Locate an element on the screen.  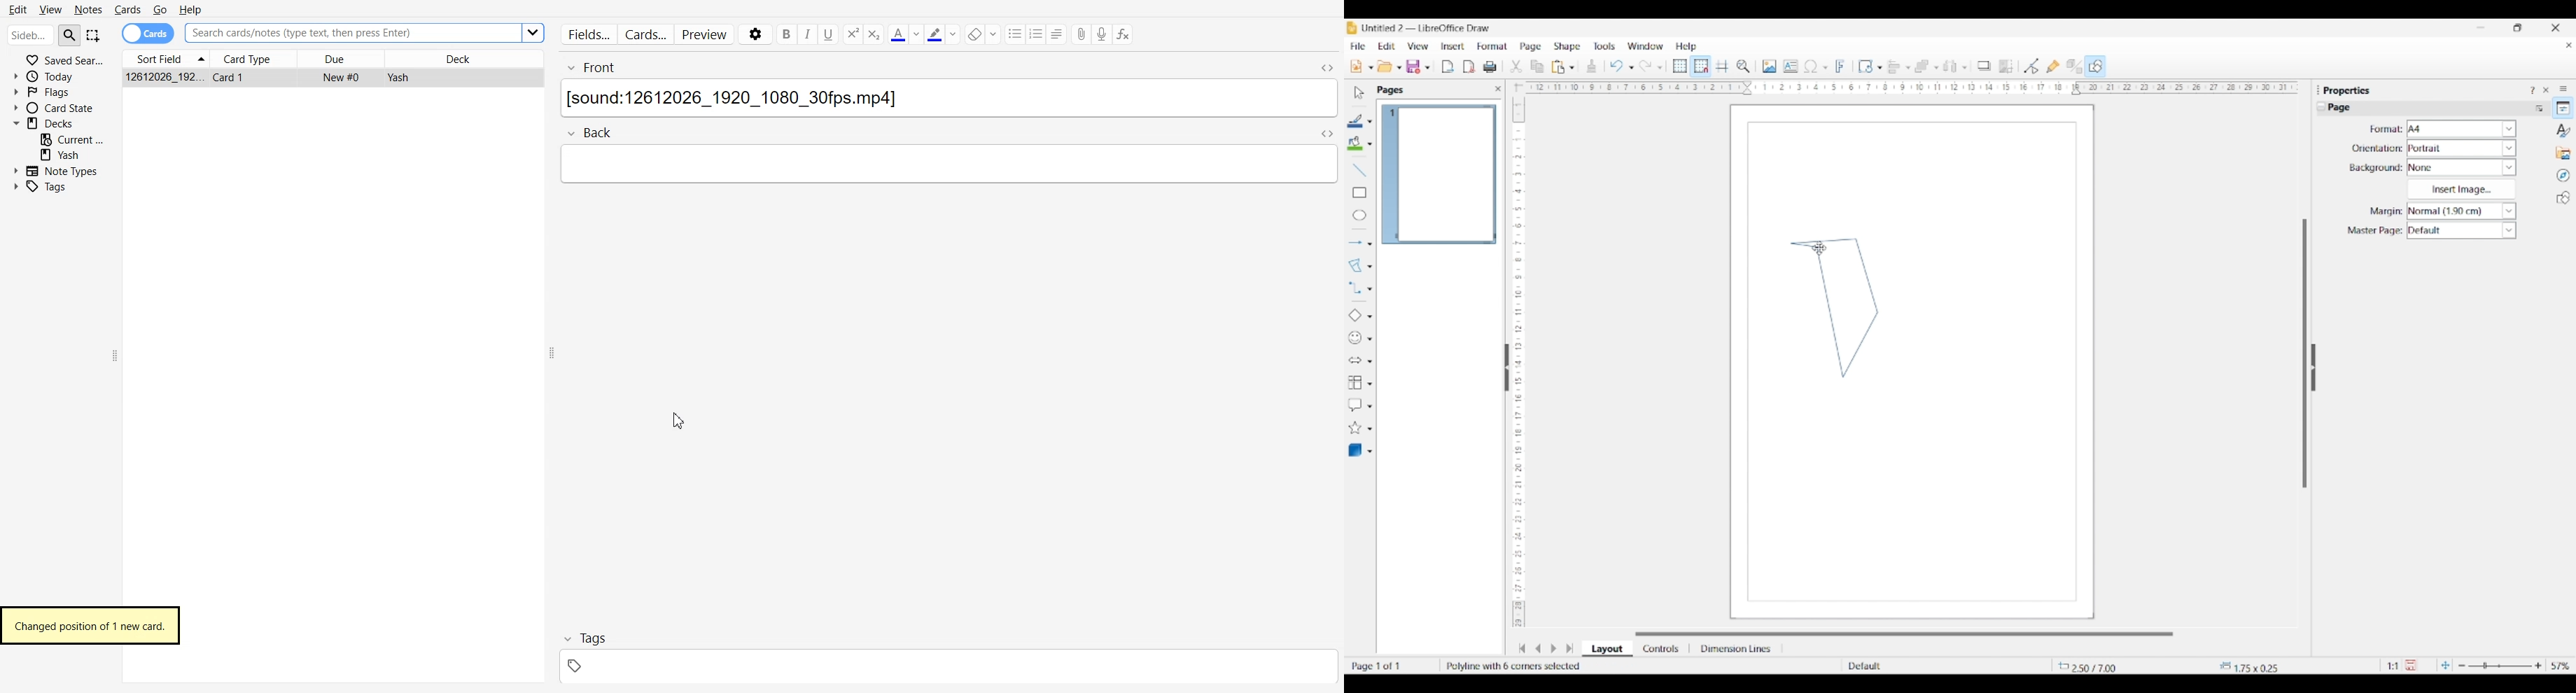
Selected callout shape is located at coordinates (1355, 405).